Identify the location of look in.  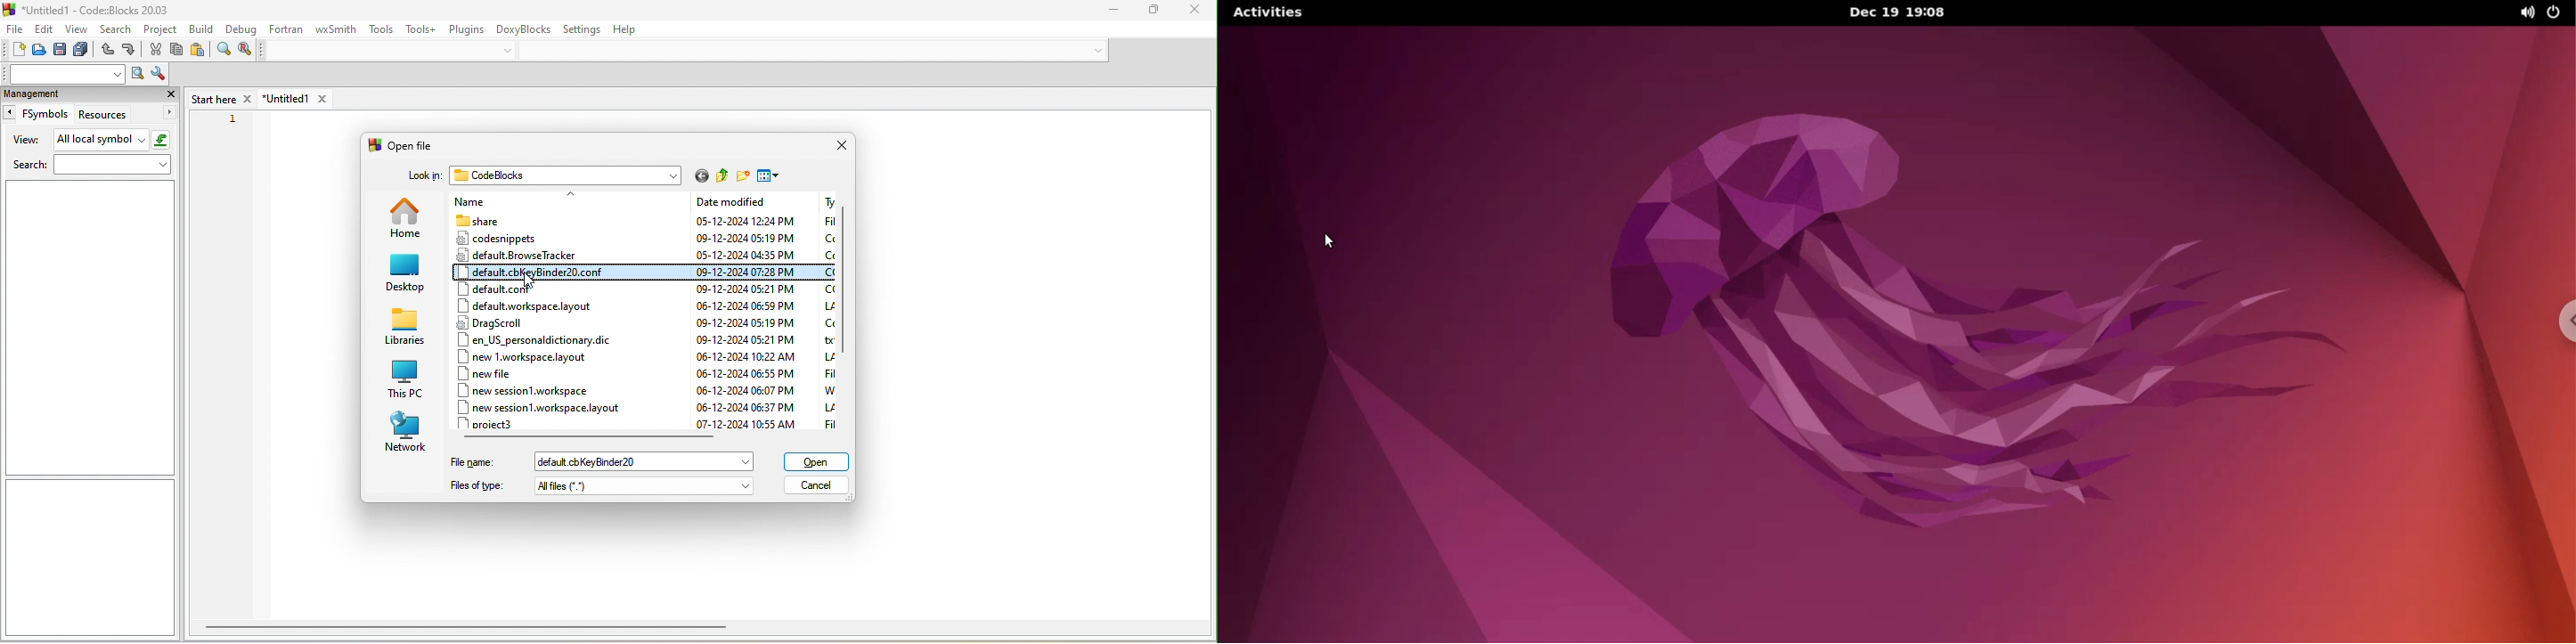
(421, 179).